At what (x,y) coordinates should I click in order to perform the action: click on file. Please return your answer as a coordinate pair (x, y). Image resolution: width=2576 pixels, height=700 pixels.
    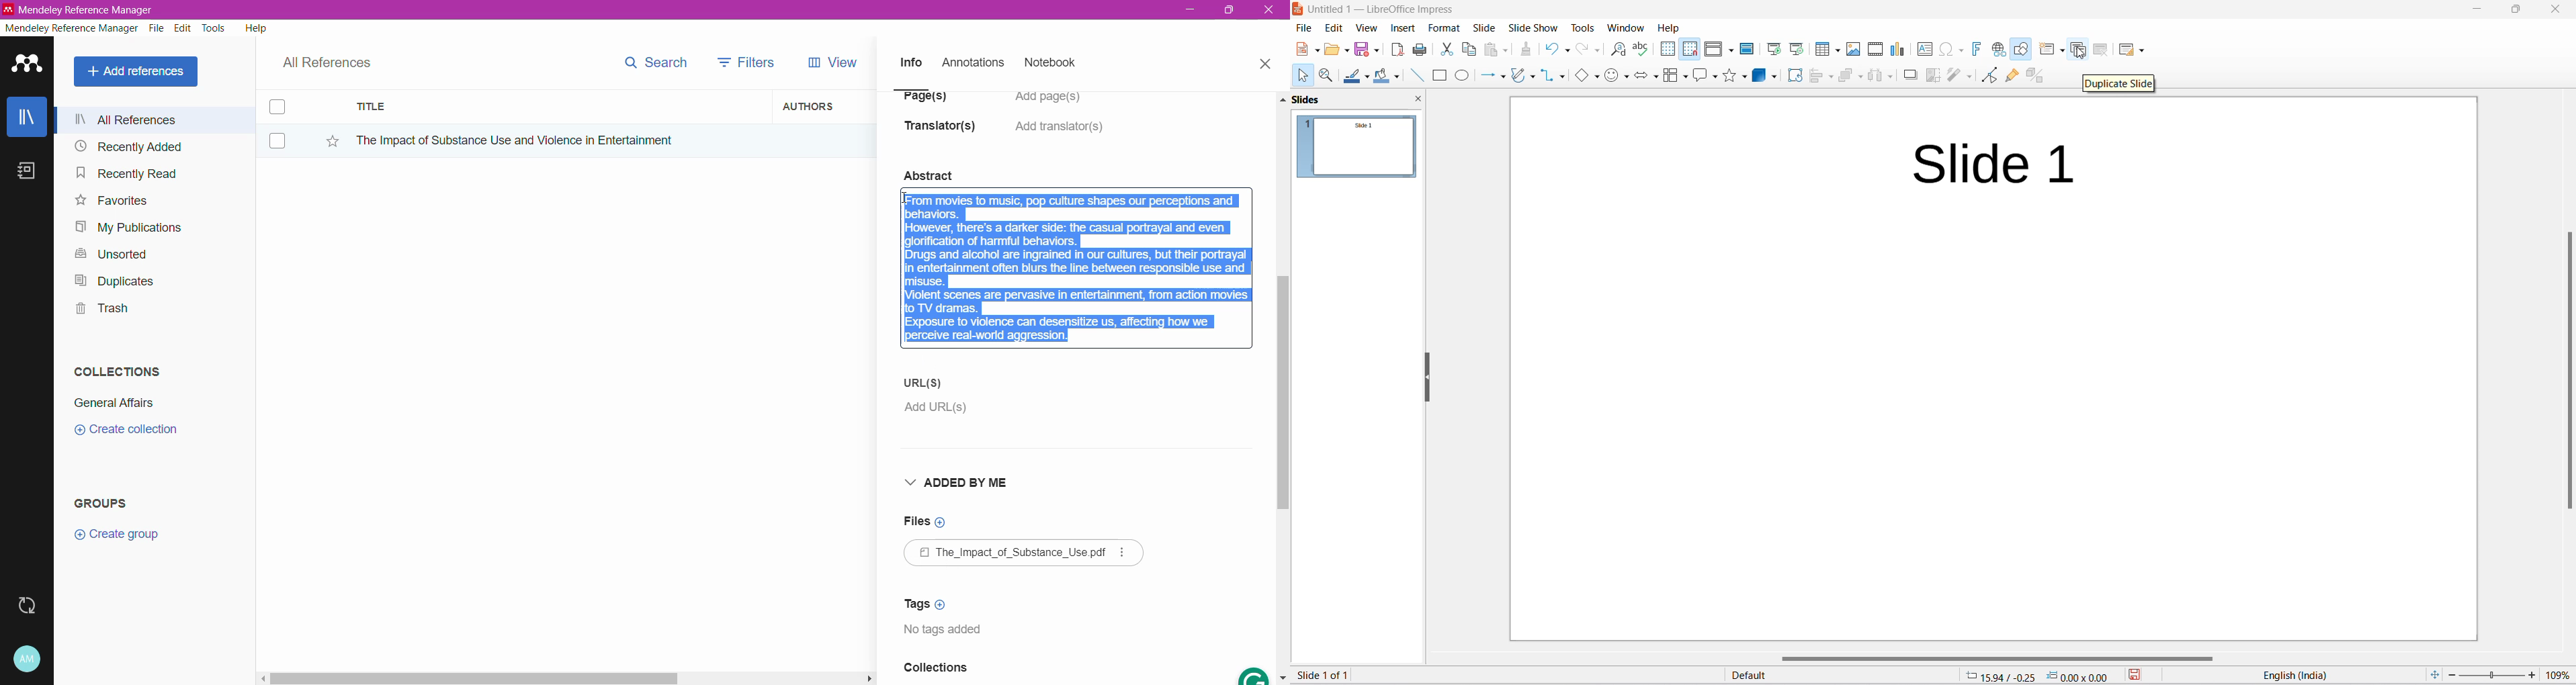
    Looking at the image, I should click on (1304, 28).